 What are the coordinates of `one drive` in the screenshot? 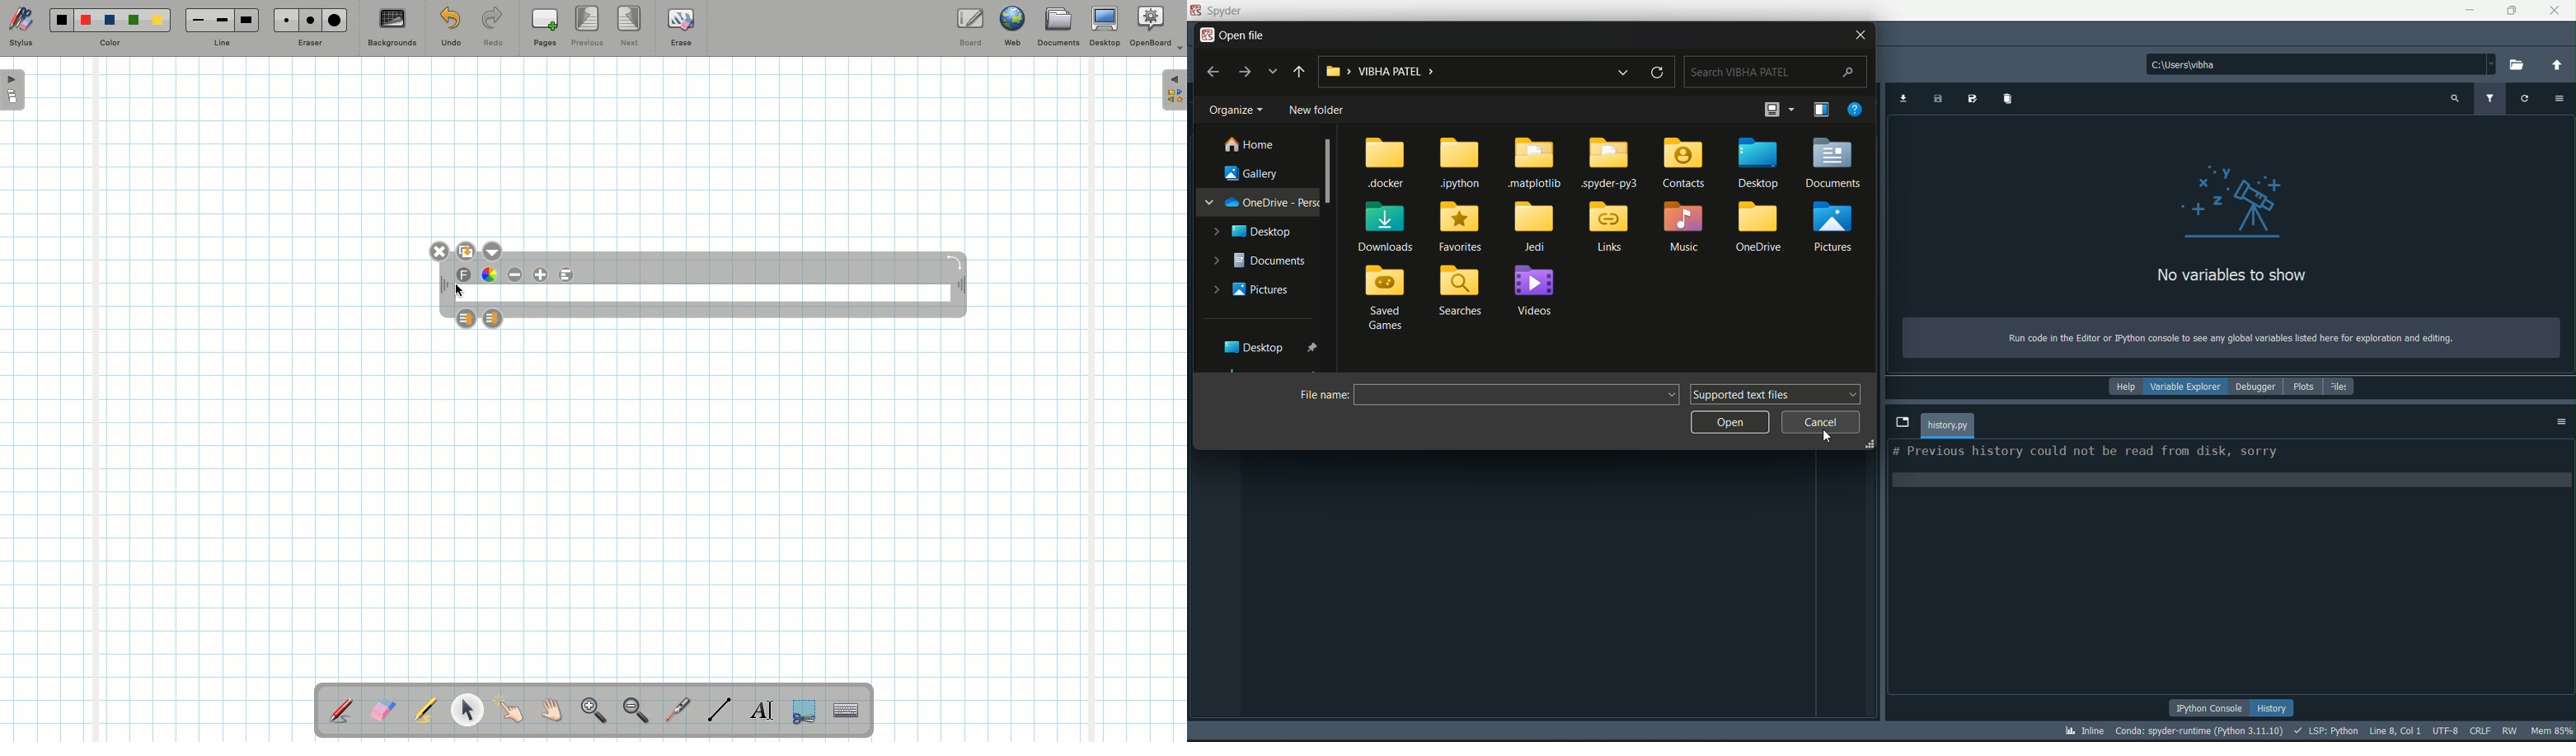 It's located at (1262, 202).